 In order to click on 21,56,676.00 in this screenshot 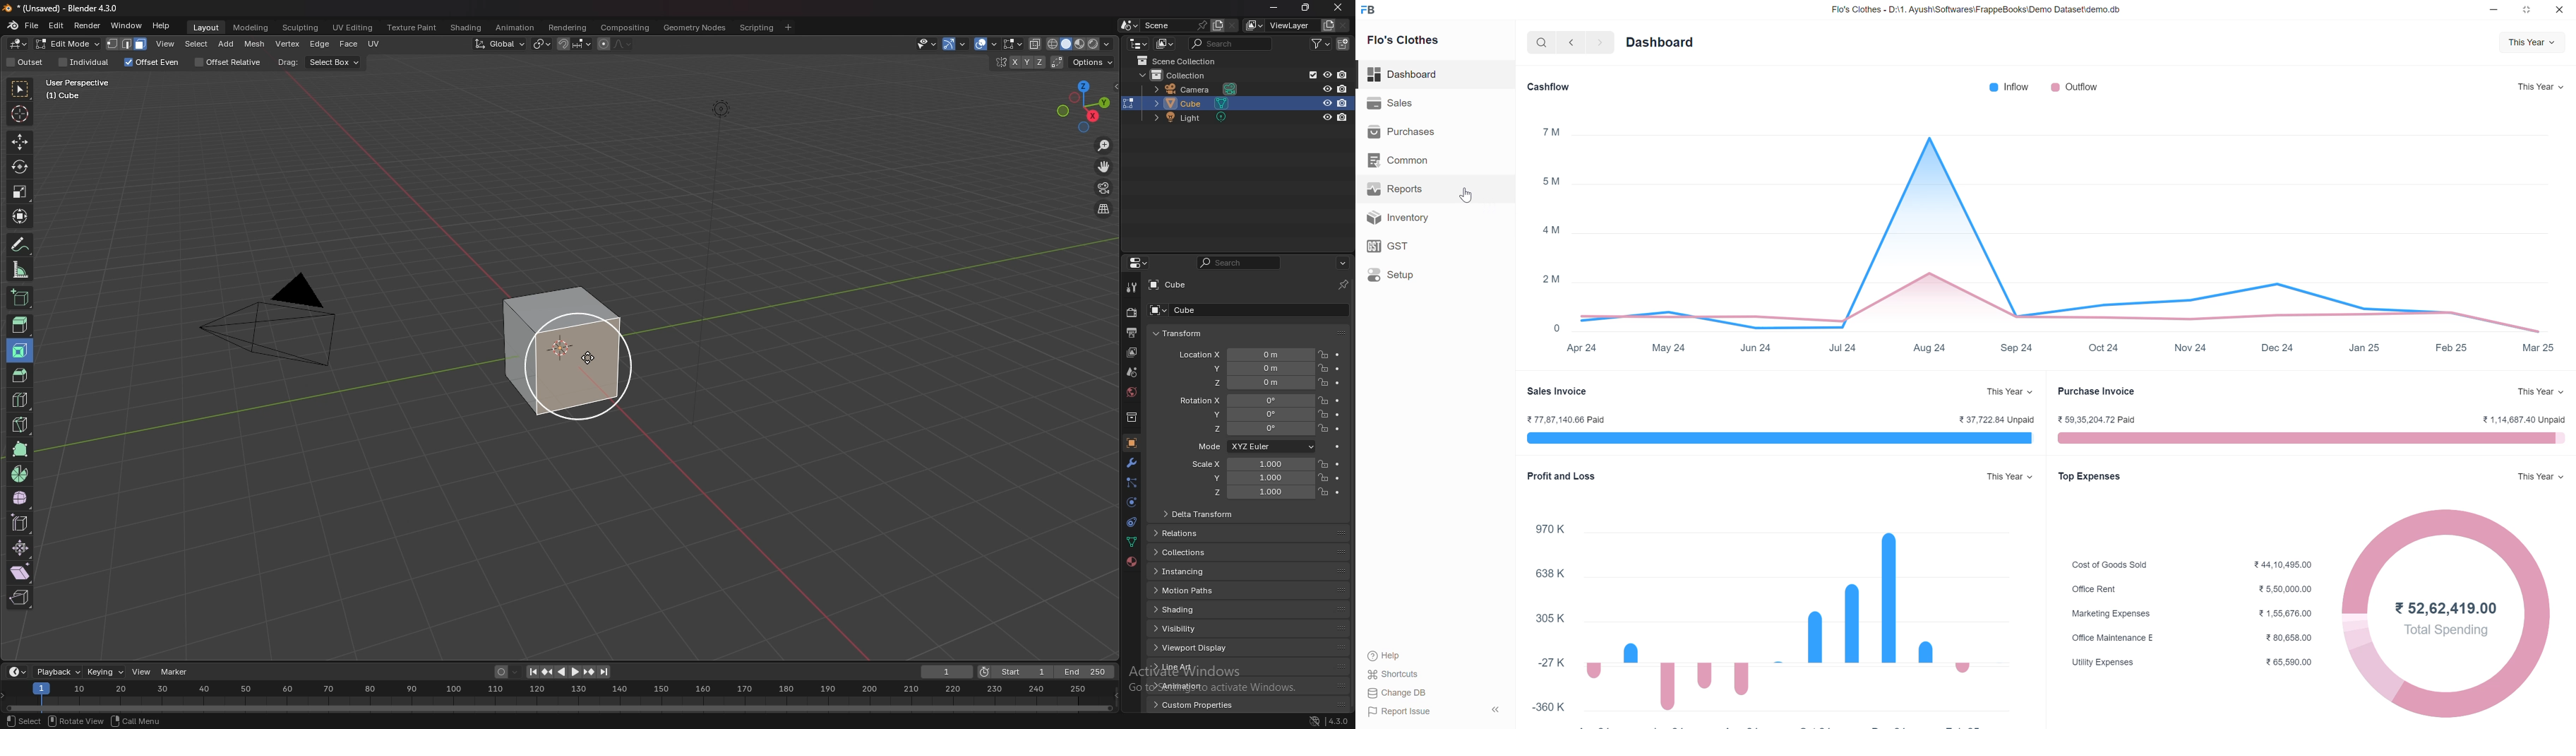, I will do `click(2289, 614)`.